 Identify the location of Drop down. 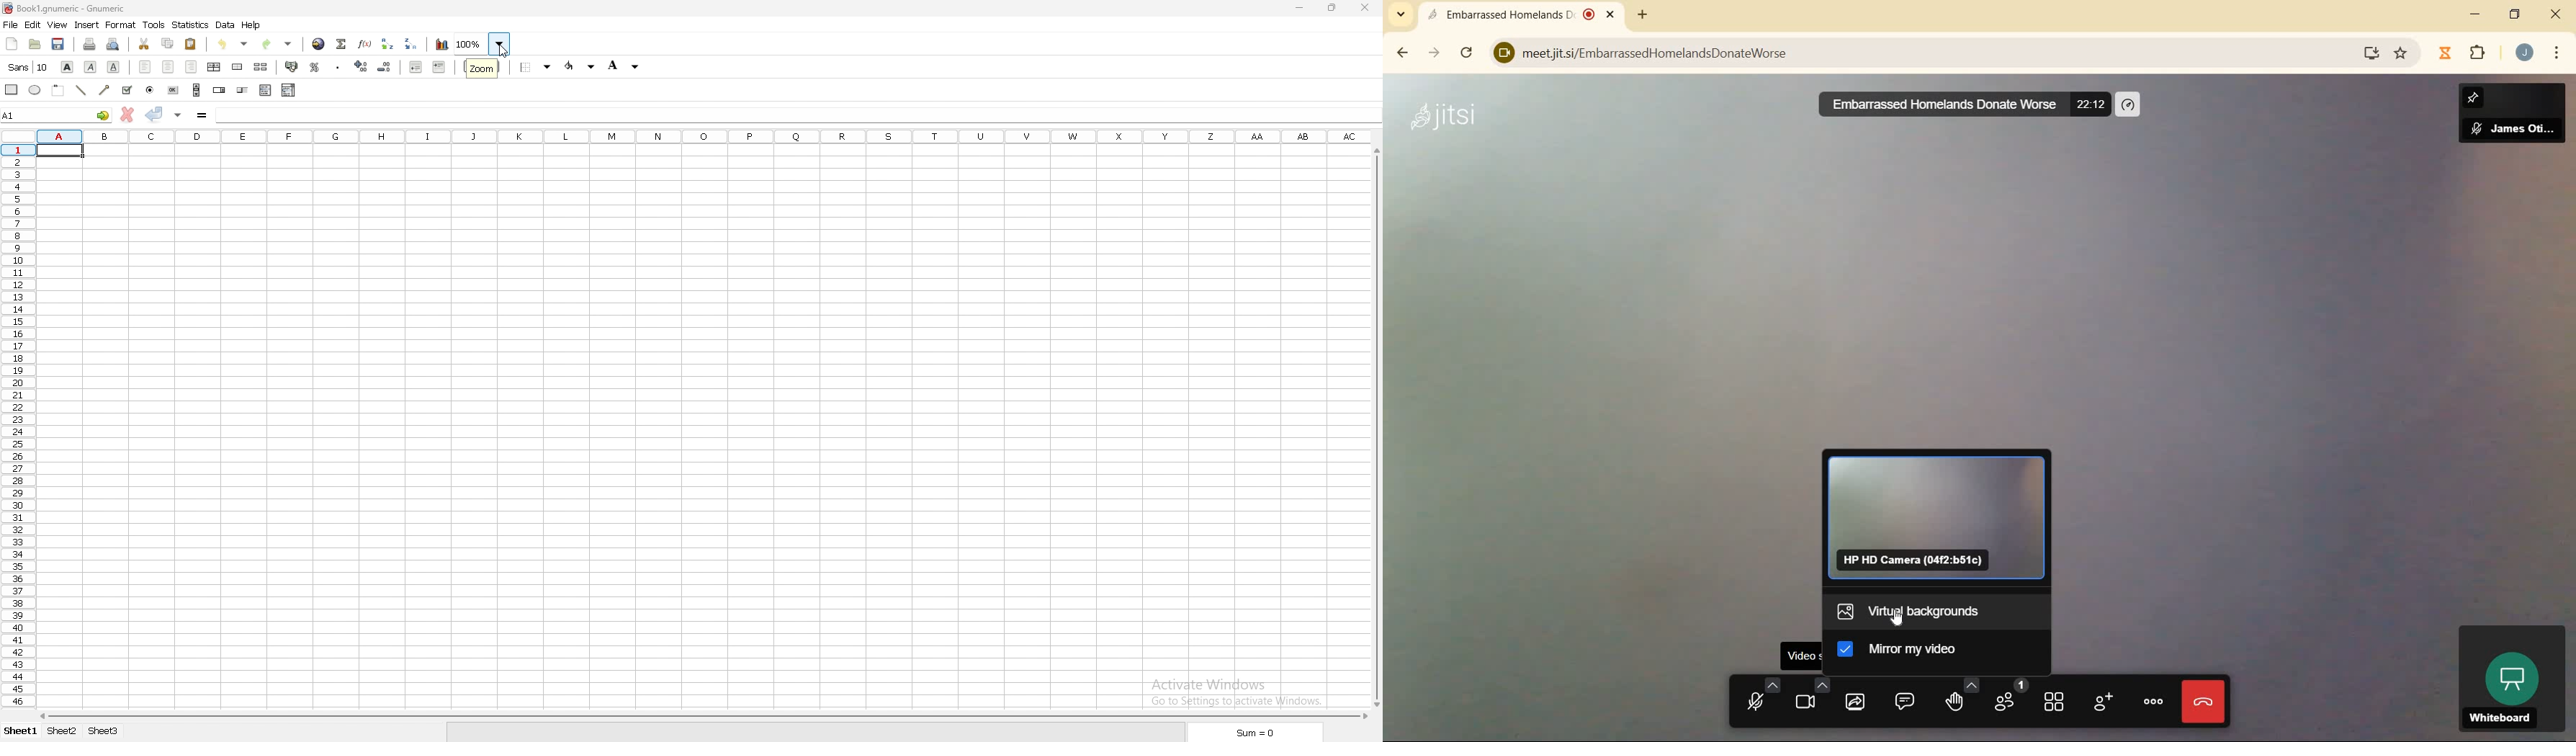
(634, 66).